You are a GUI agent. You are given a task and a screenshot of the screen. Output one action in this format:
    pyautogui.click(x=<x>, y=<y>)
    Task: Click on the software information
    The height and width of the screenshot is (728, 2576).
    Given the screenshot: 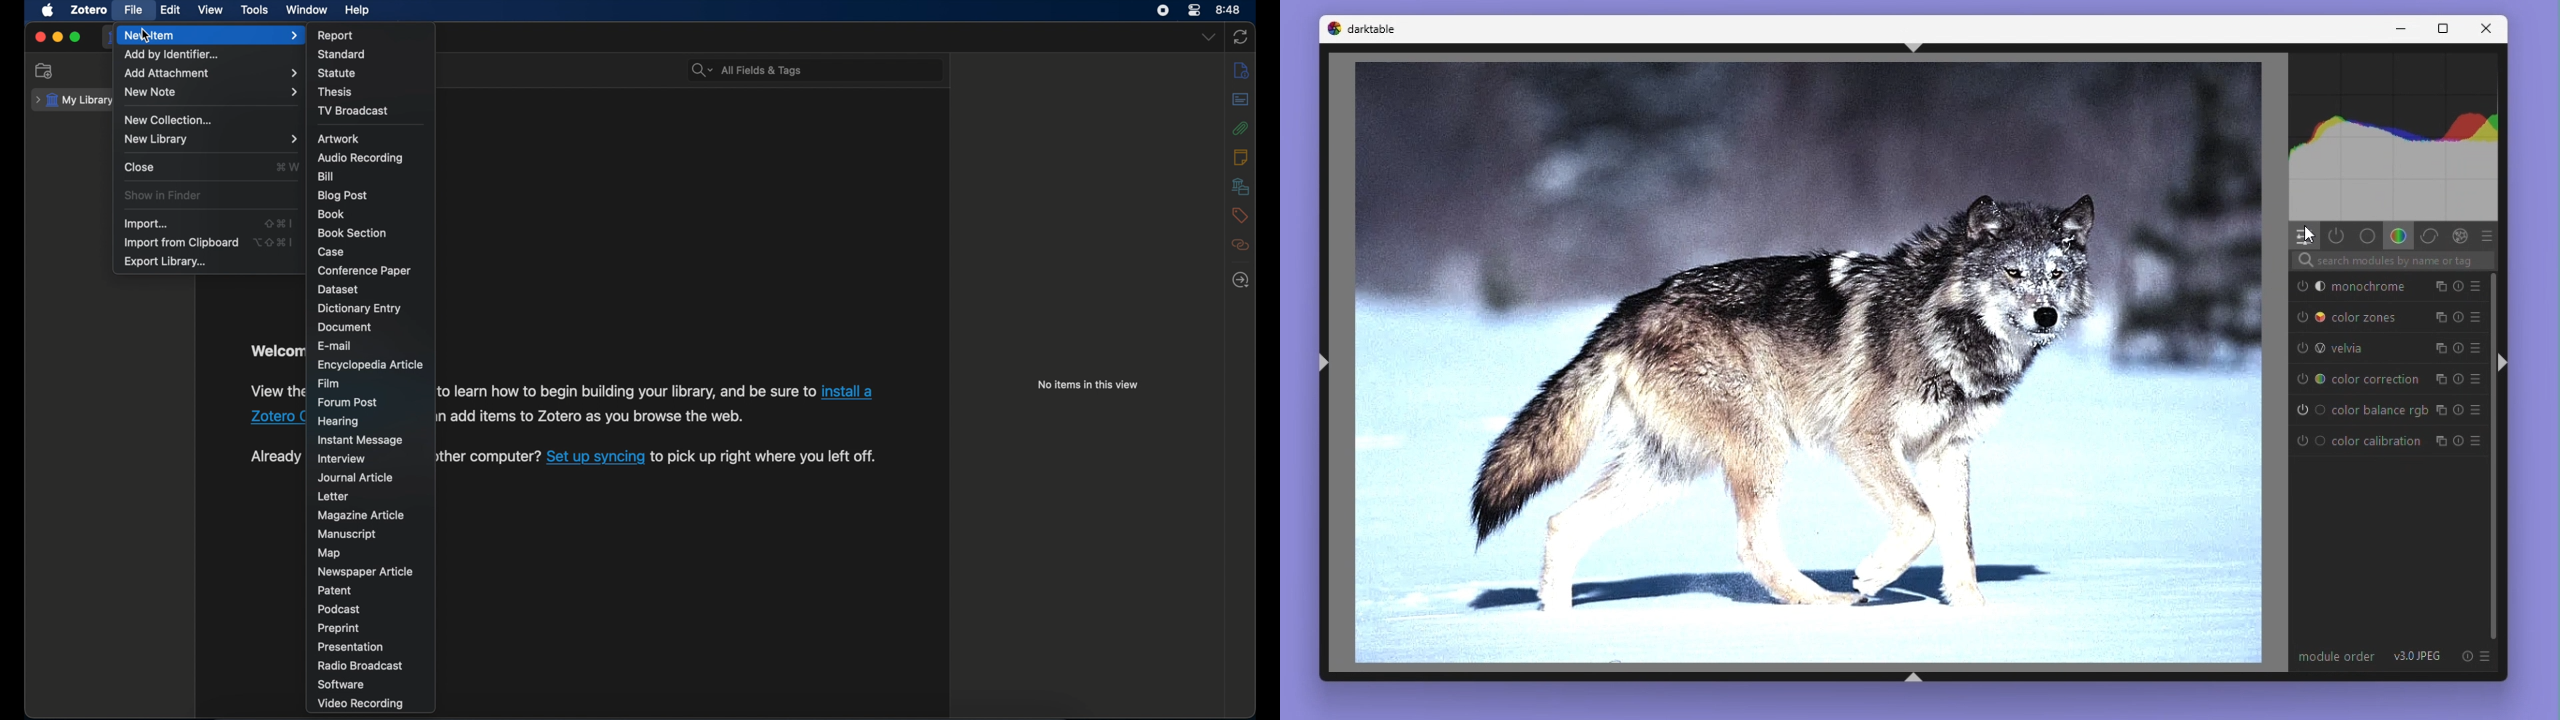 What is the action you would take?
    pyautogui.click(x=489, y=457)
    